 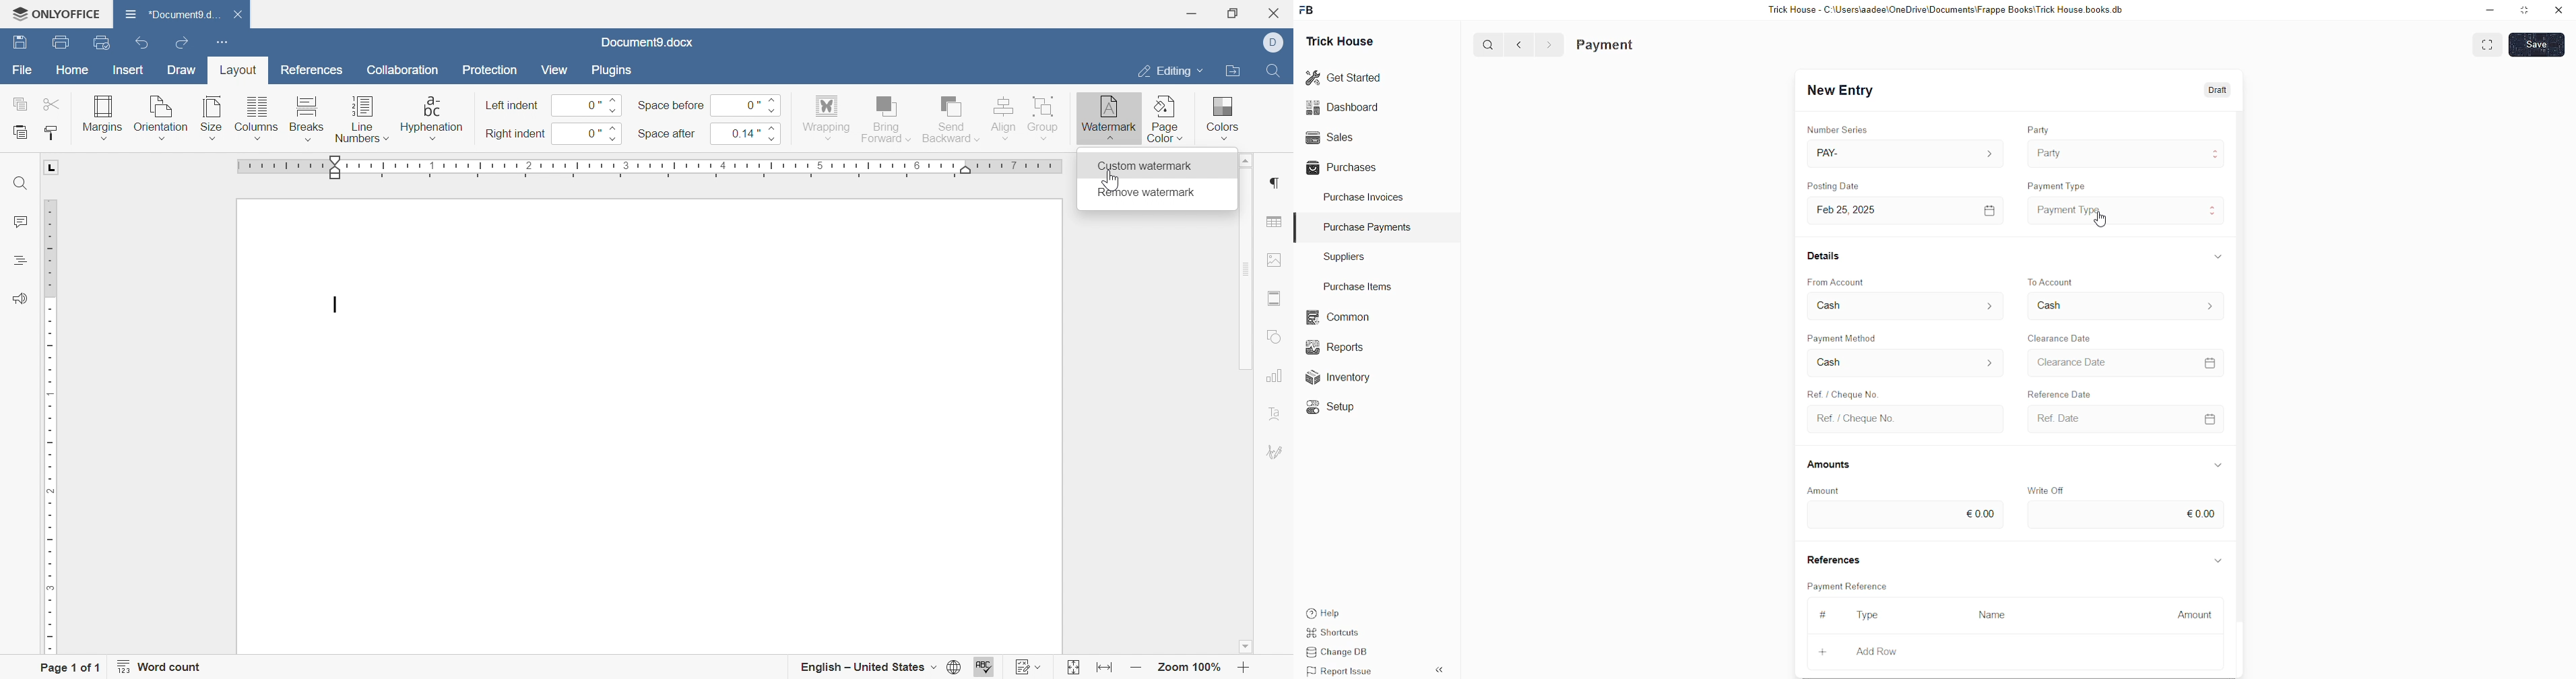 What do you see at coordinates (2051, 152) in the screenshot?
I see `Party` at bounding box center [2051, 152].